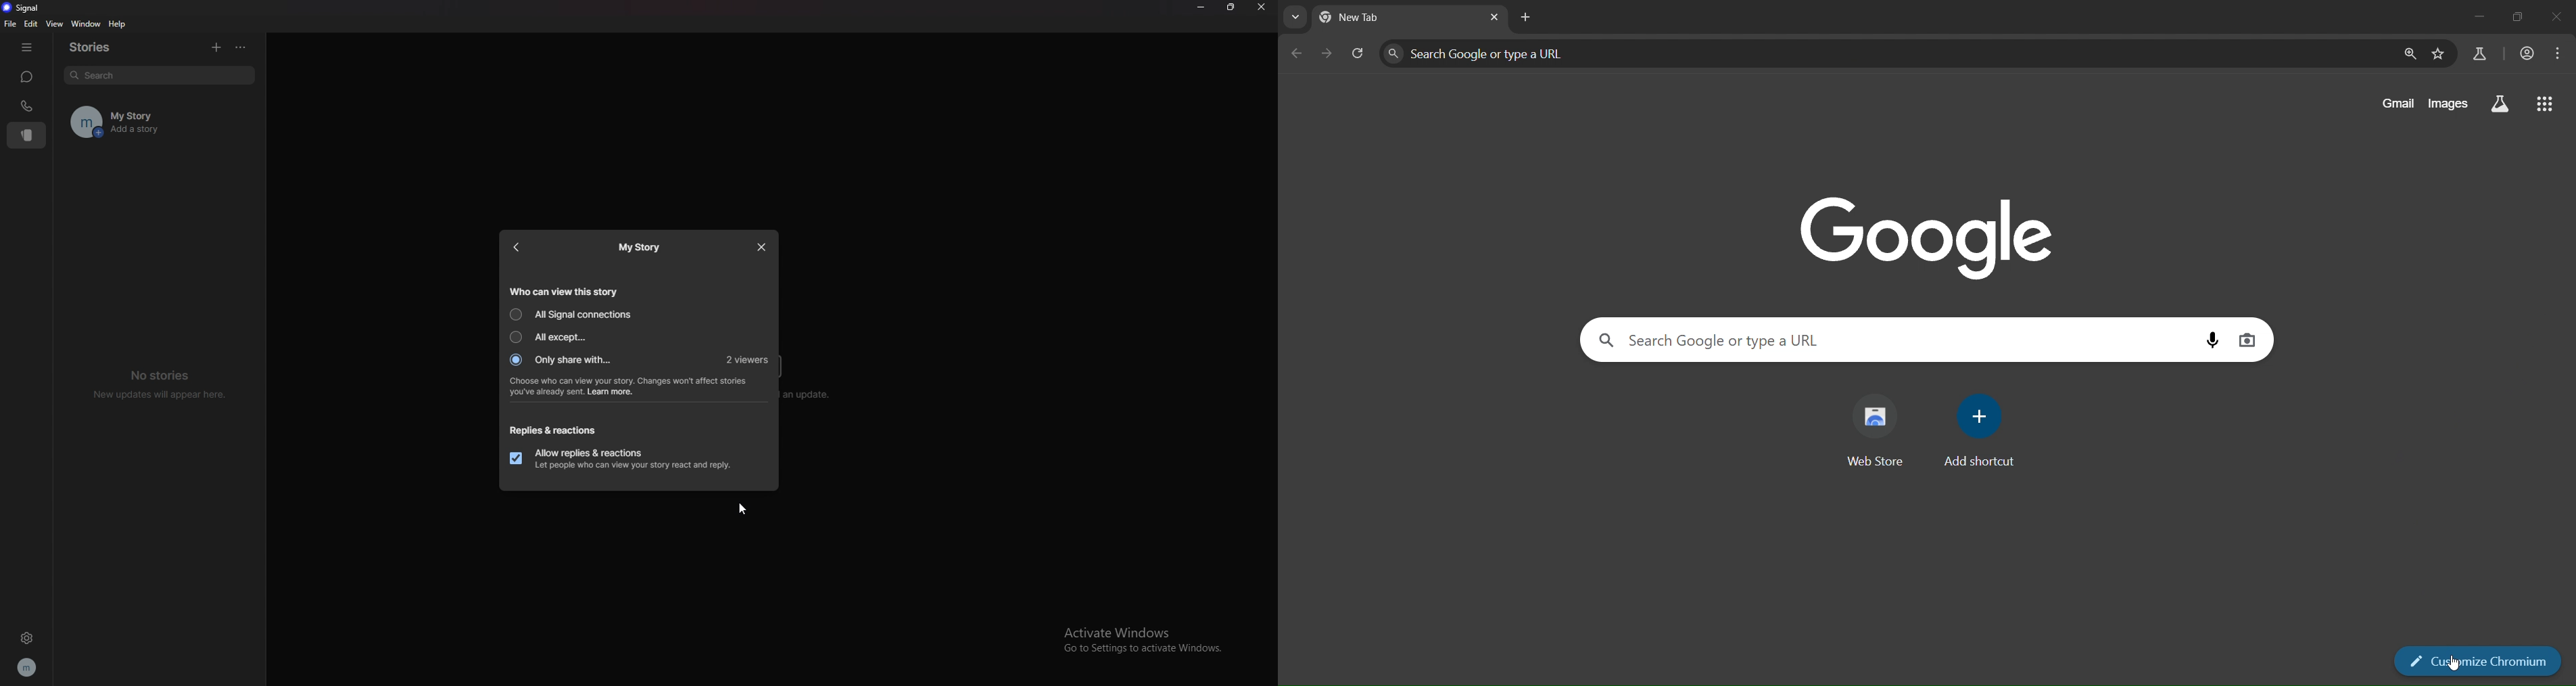  I want to click on only share with, so click(562, 360).